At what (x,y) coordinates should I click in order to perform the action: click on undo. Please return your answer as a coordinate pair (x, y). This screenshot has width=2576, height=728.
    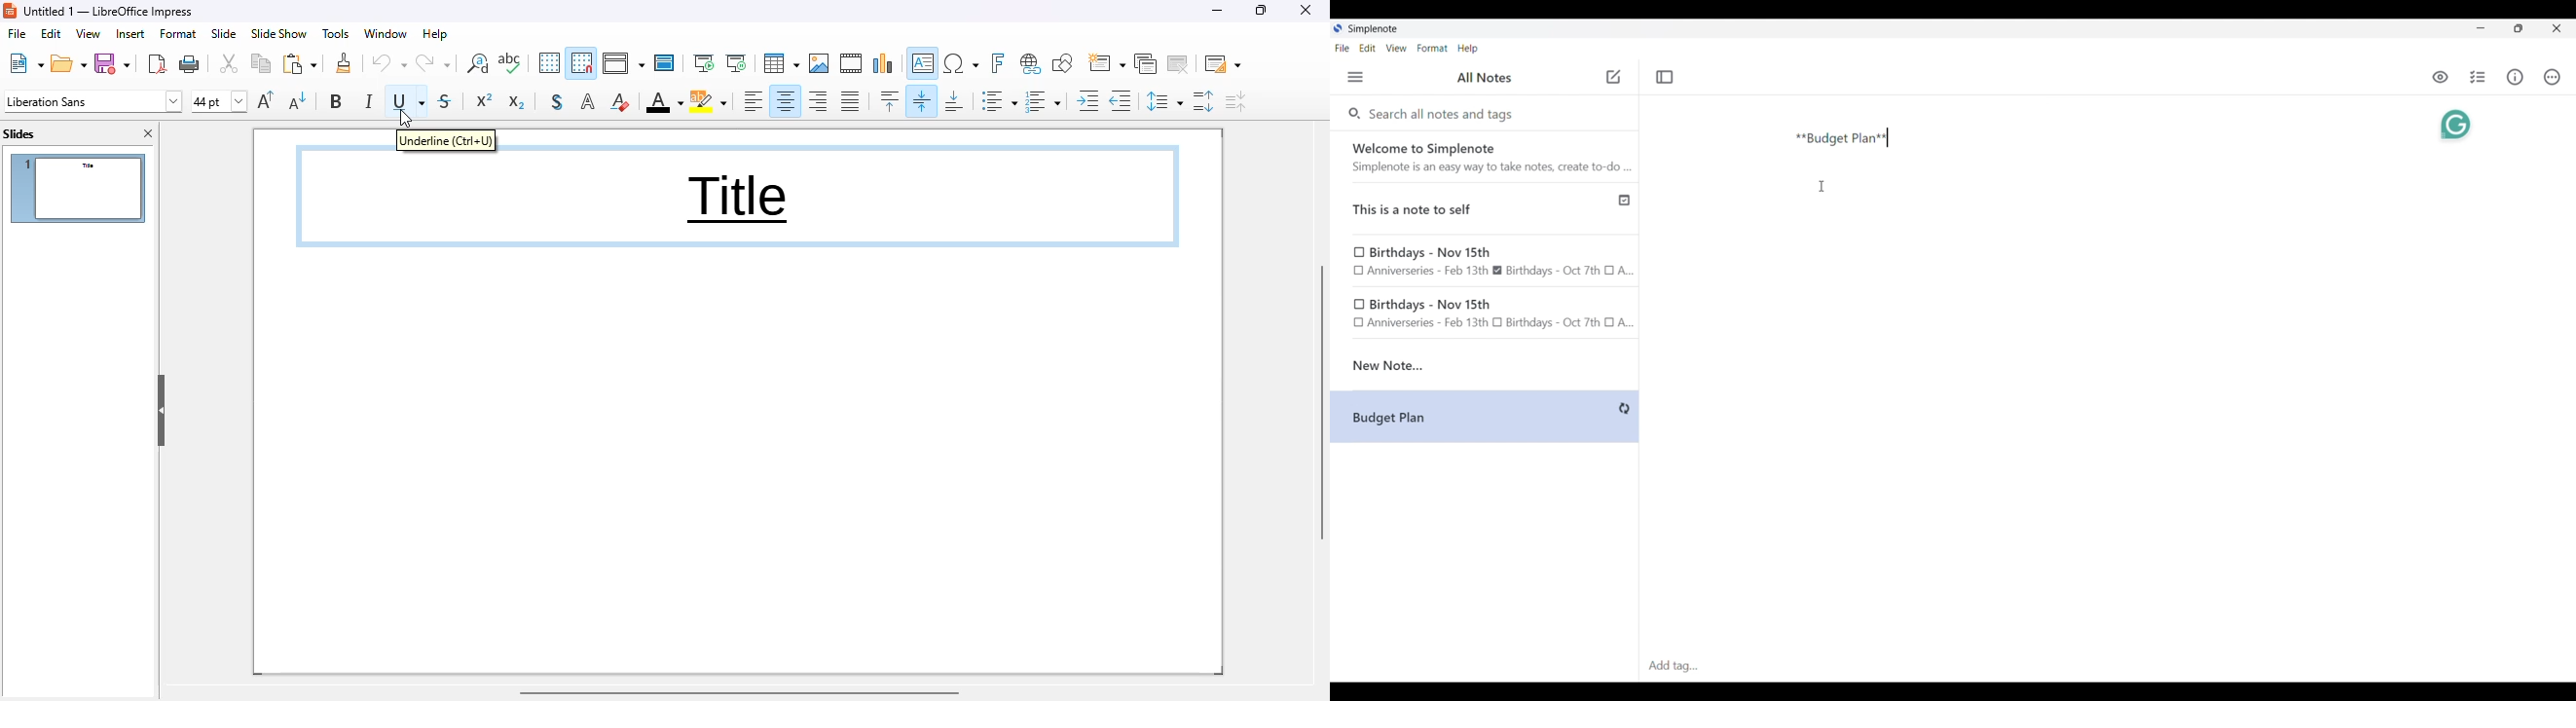
    Looking at the image, I should click on (389, 62).